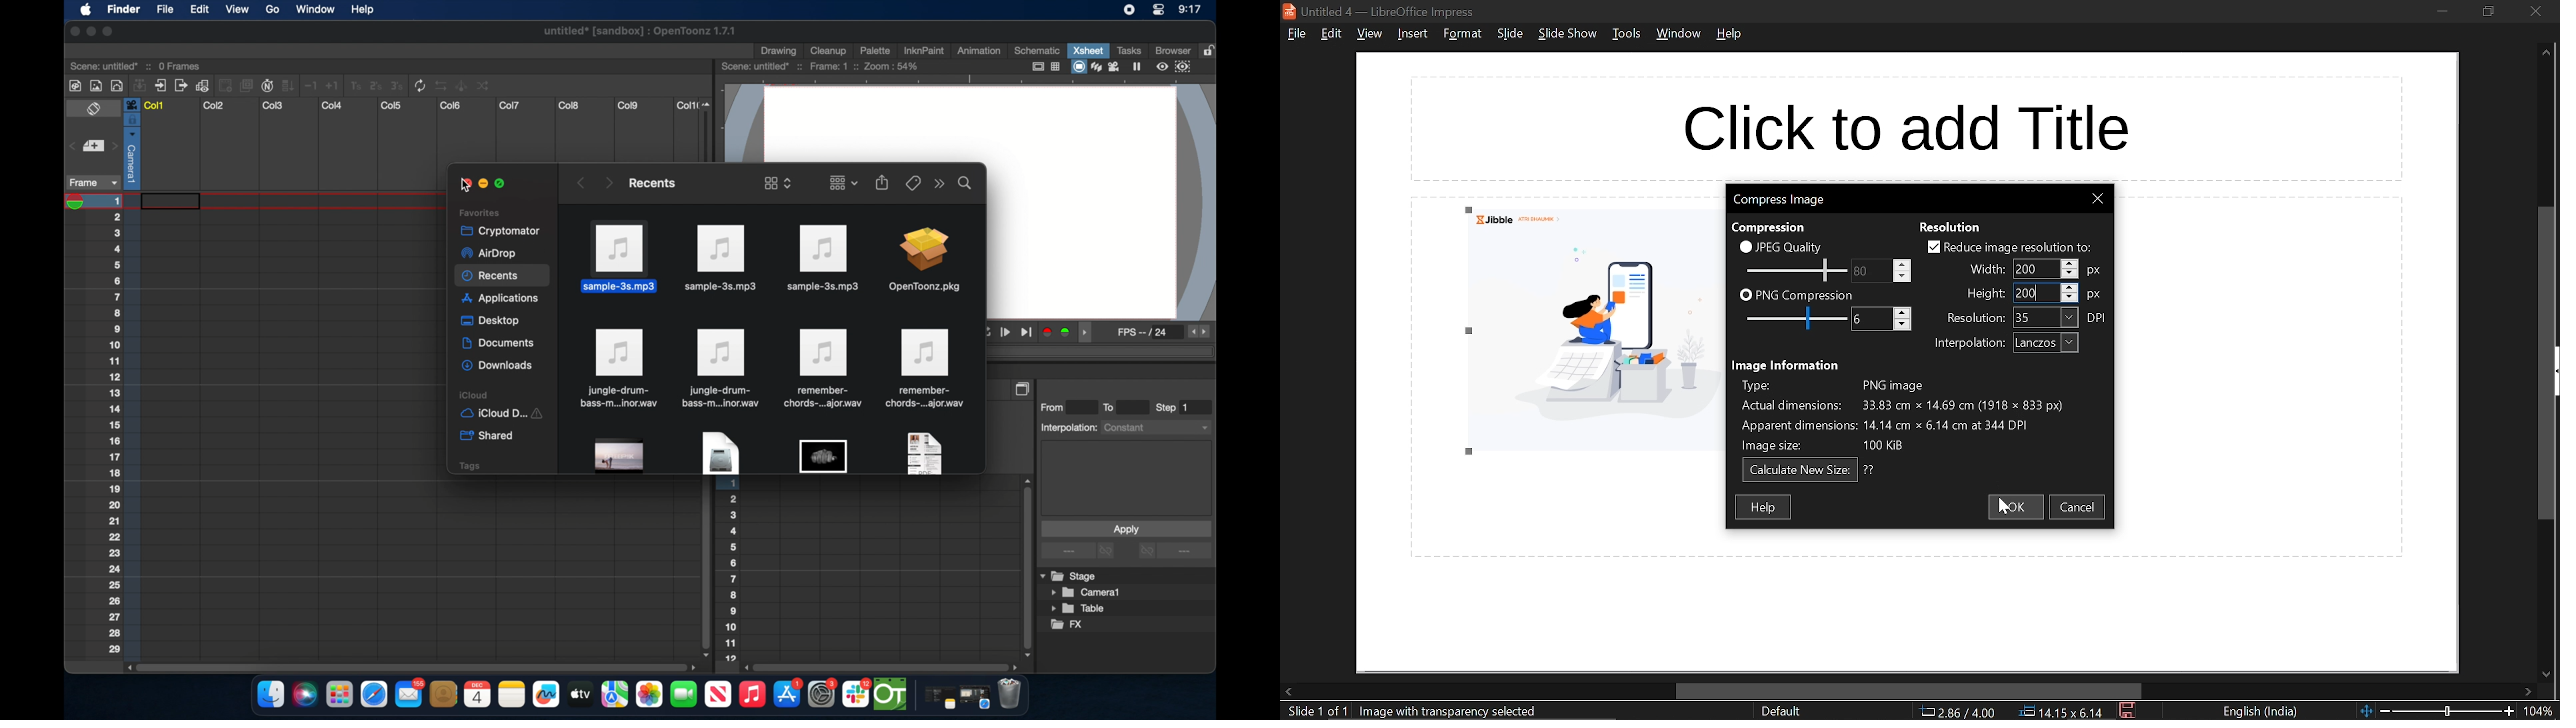  I want to click on step, so click(1173, 407).